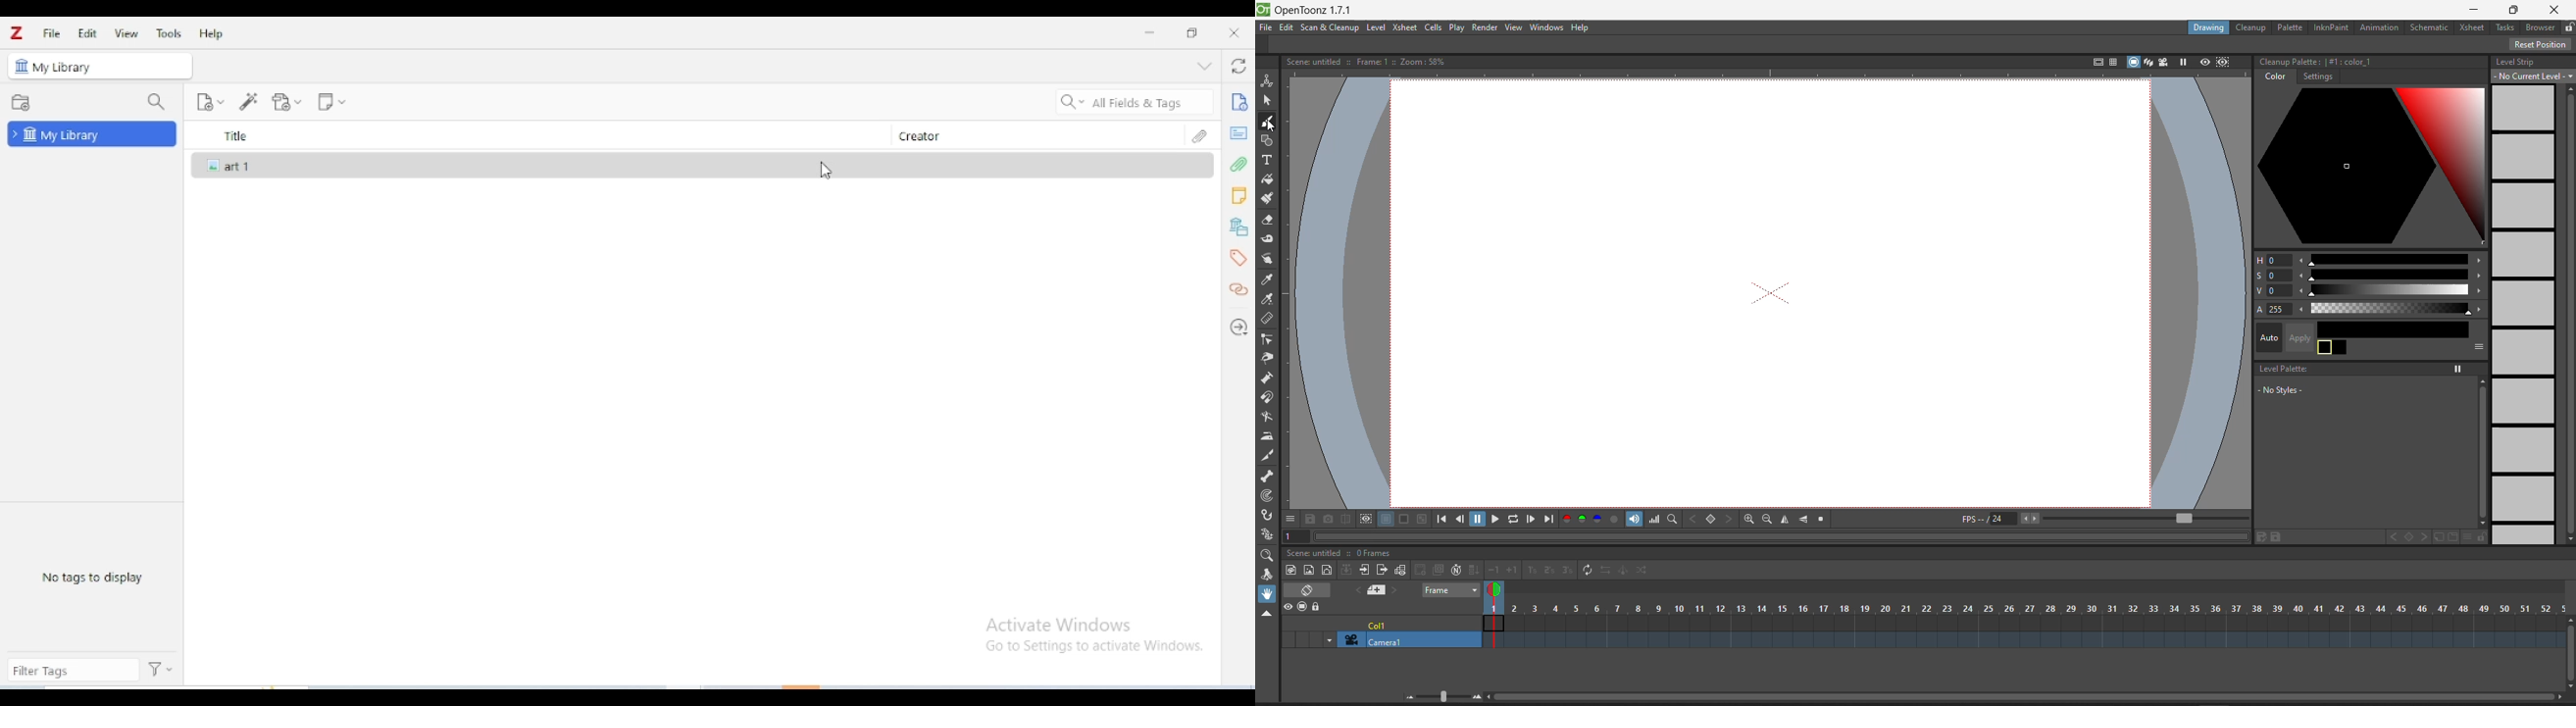 This screenshot has width=2576, height=728. I want to click on slider, so click(2393, 290).